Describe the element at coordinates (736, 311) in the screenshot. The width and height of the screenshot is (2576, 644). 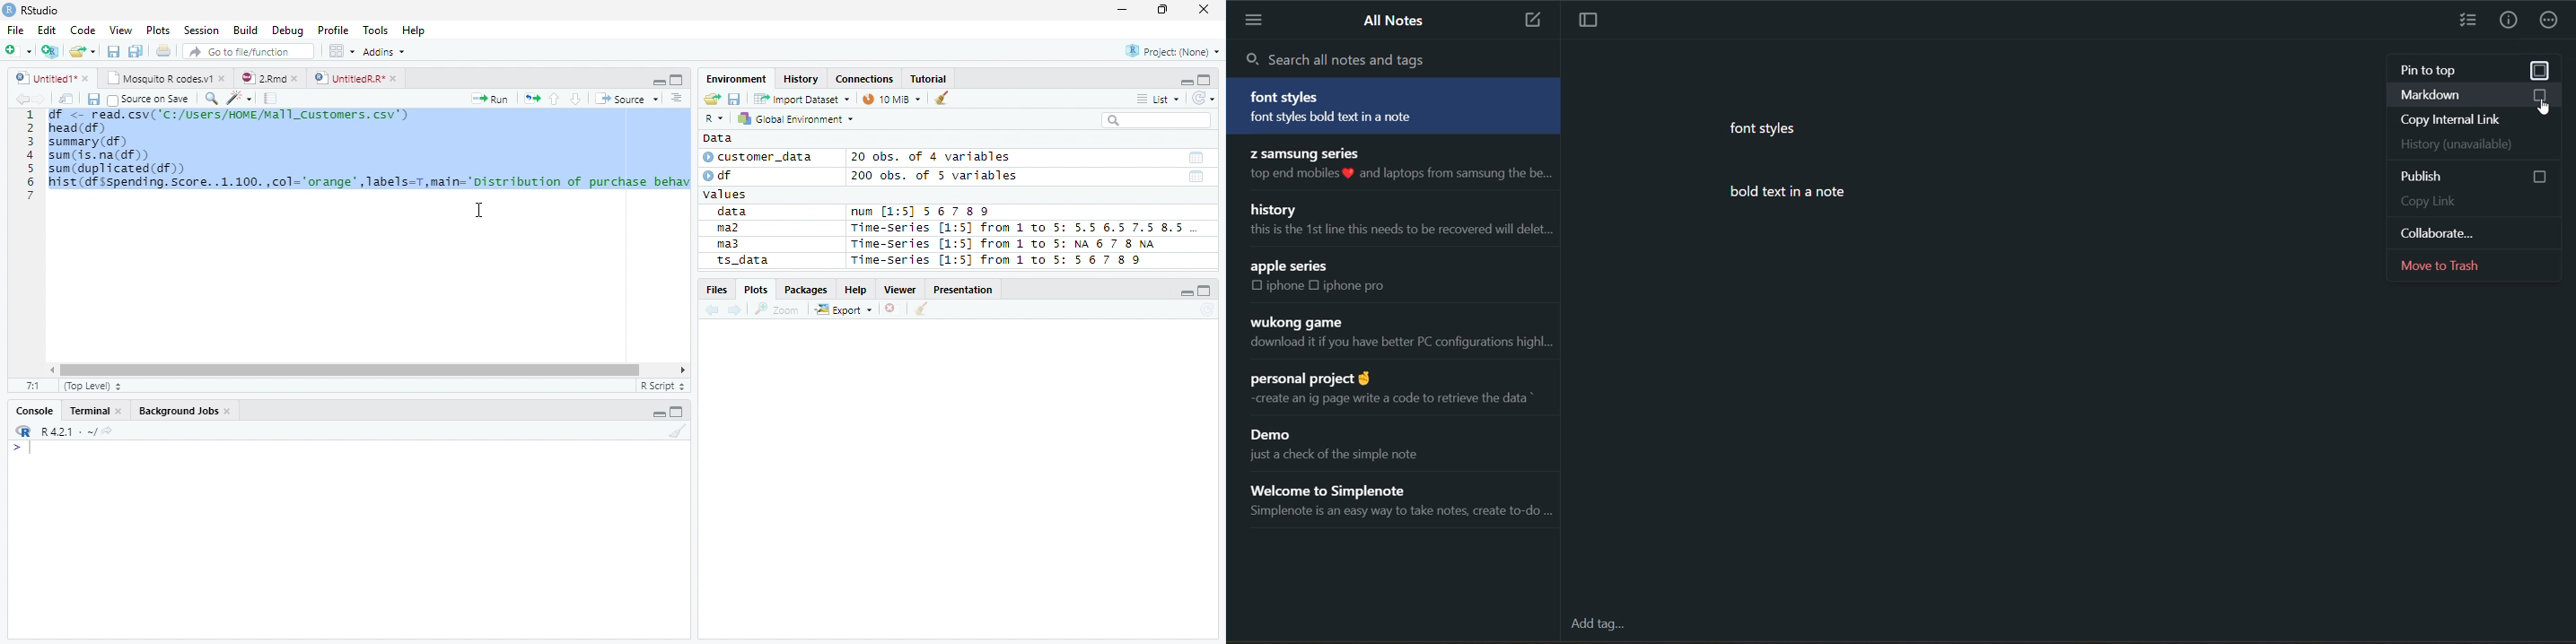
I see `Next` at that location.